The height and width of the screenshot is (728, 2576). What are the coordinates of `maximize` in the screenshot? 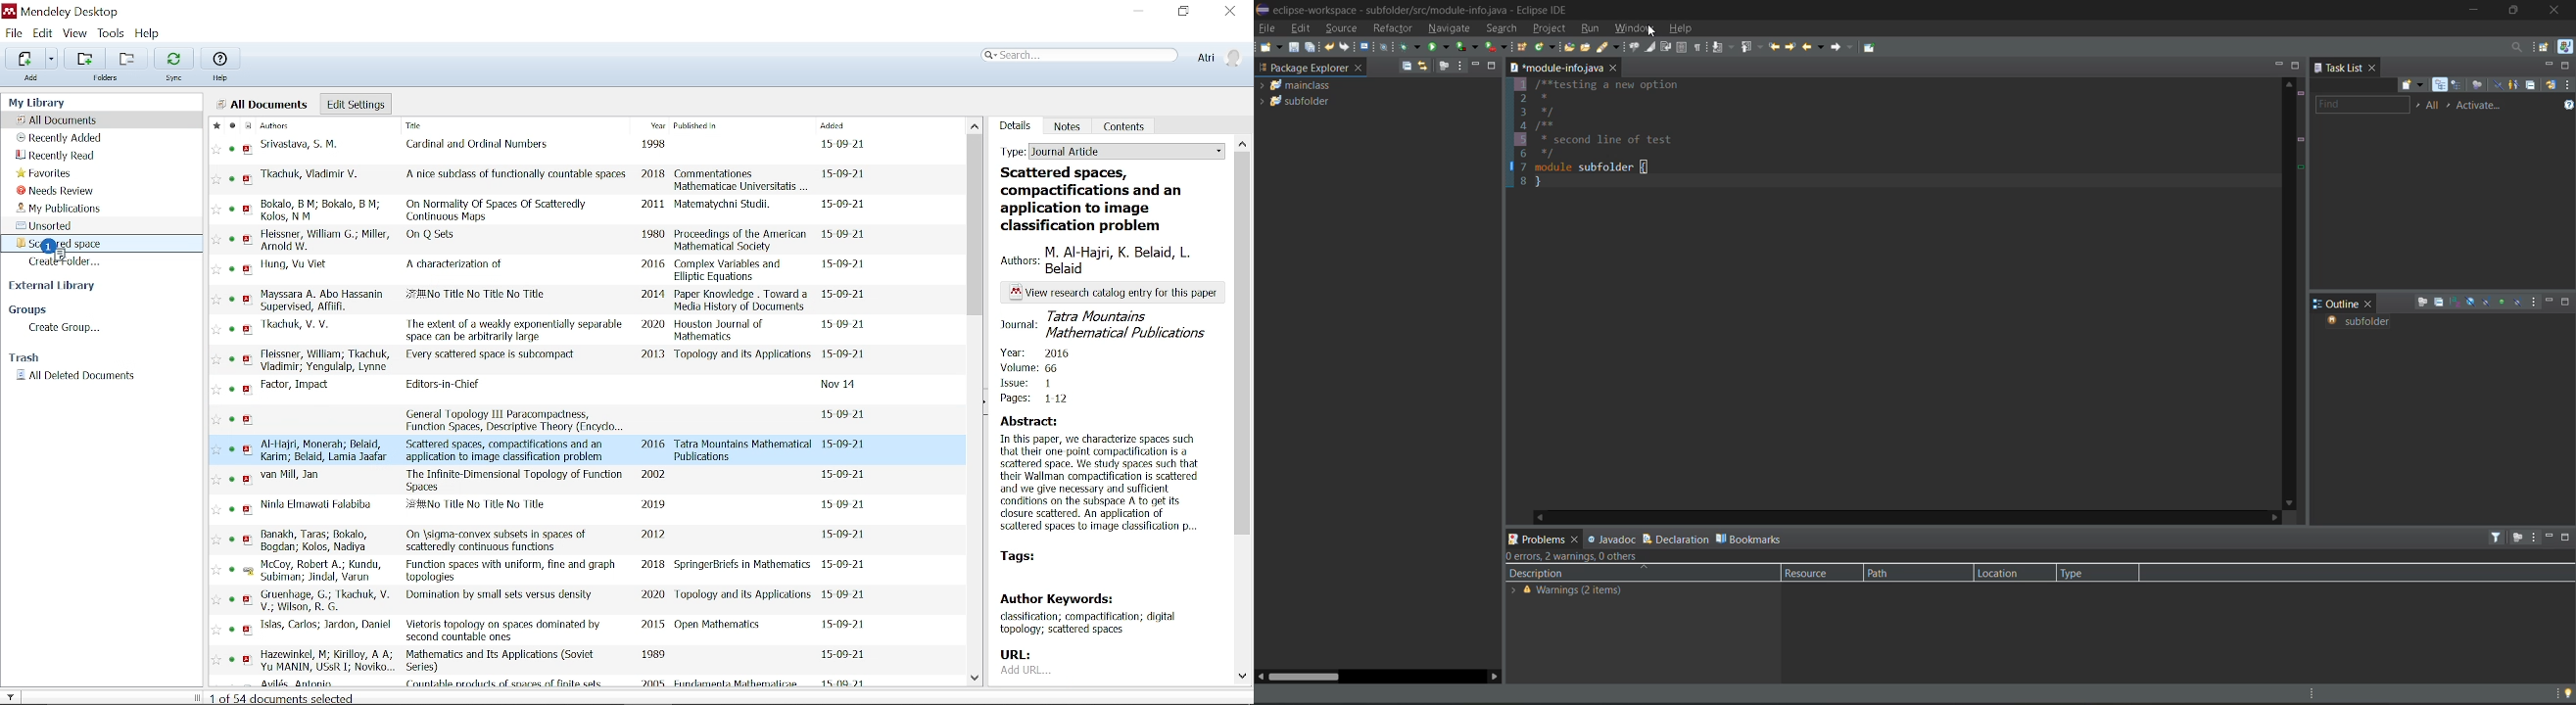 It's located at (1496, 65).